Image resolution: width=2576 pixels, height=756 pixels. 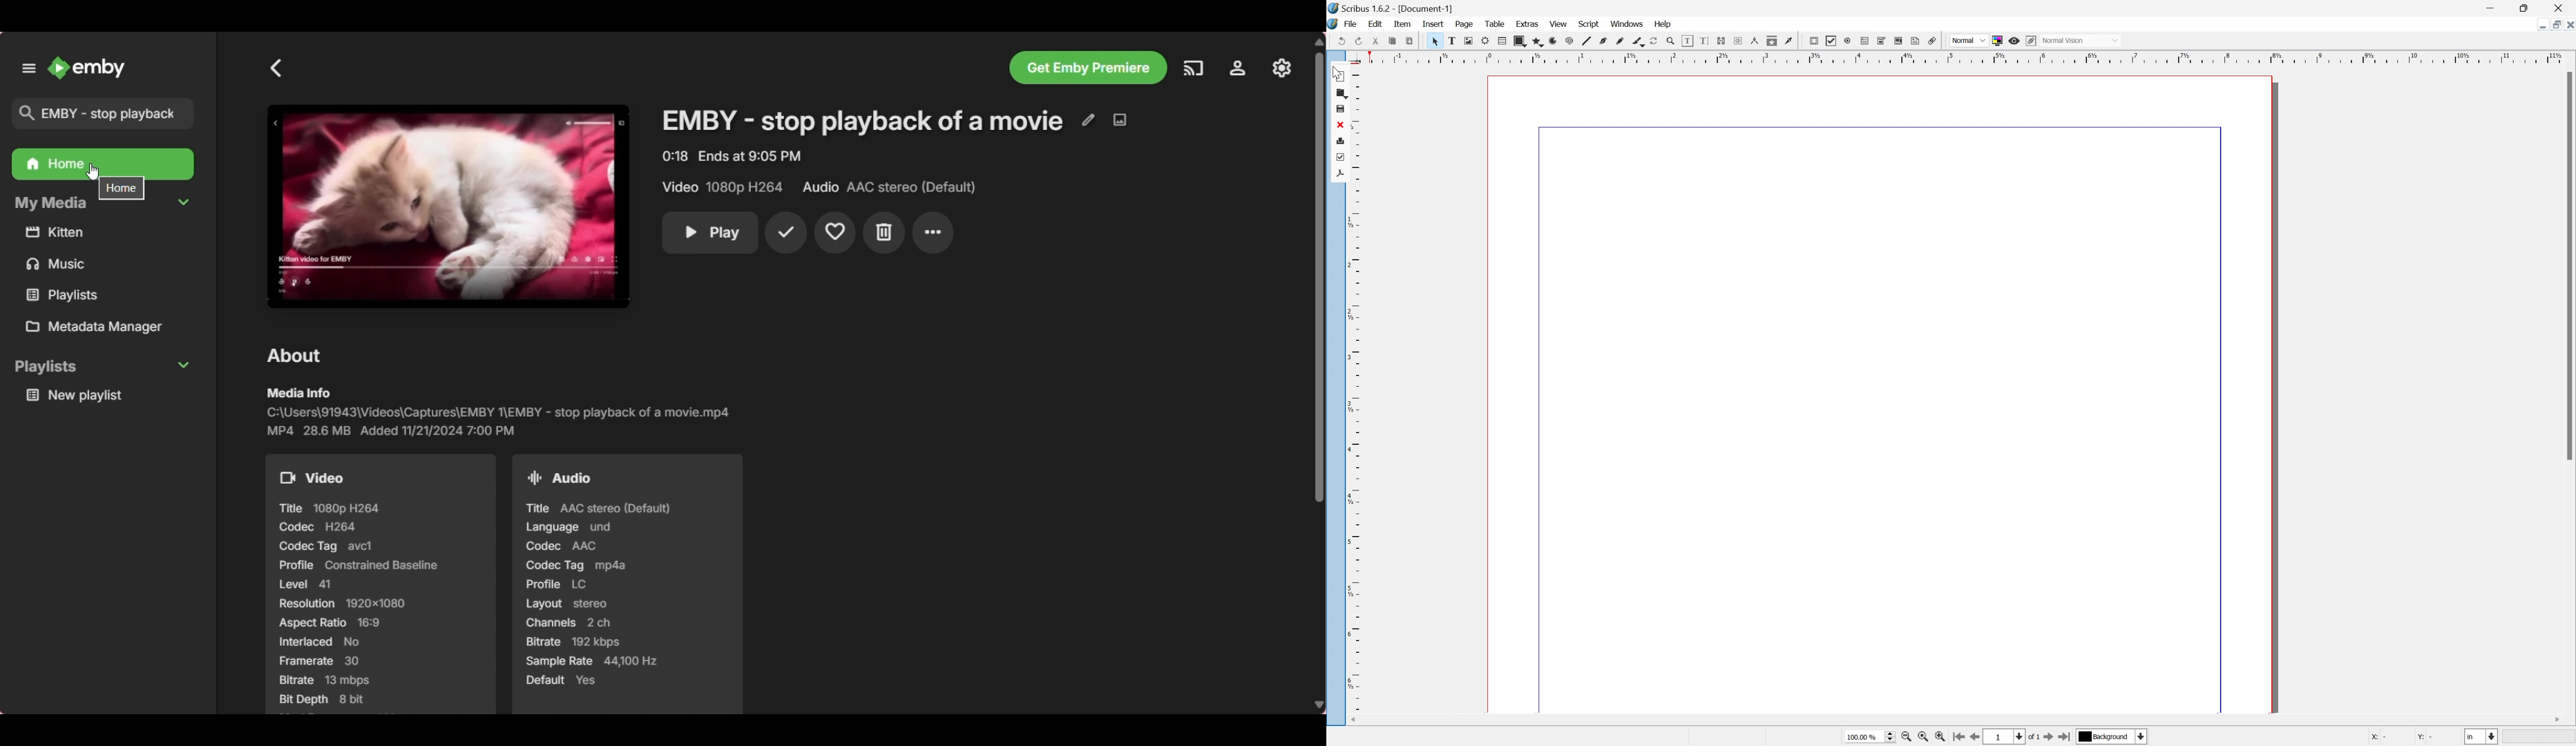 What do you see at coordinates (1899, 41) in the screenshot?
I see `copy item properties` at bounding box center [1899, 41].